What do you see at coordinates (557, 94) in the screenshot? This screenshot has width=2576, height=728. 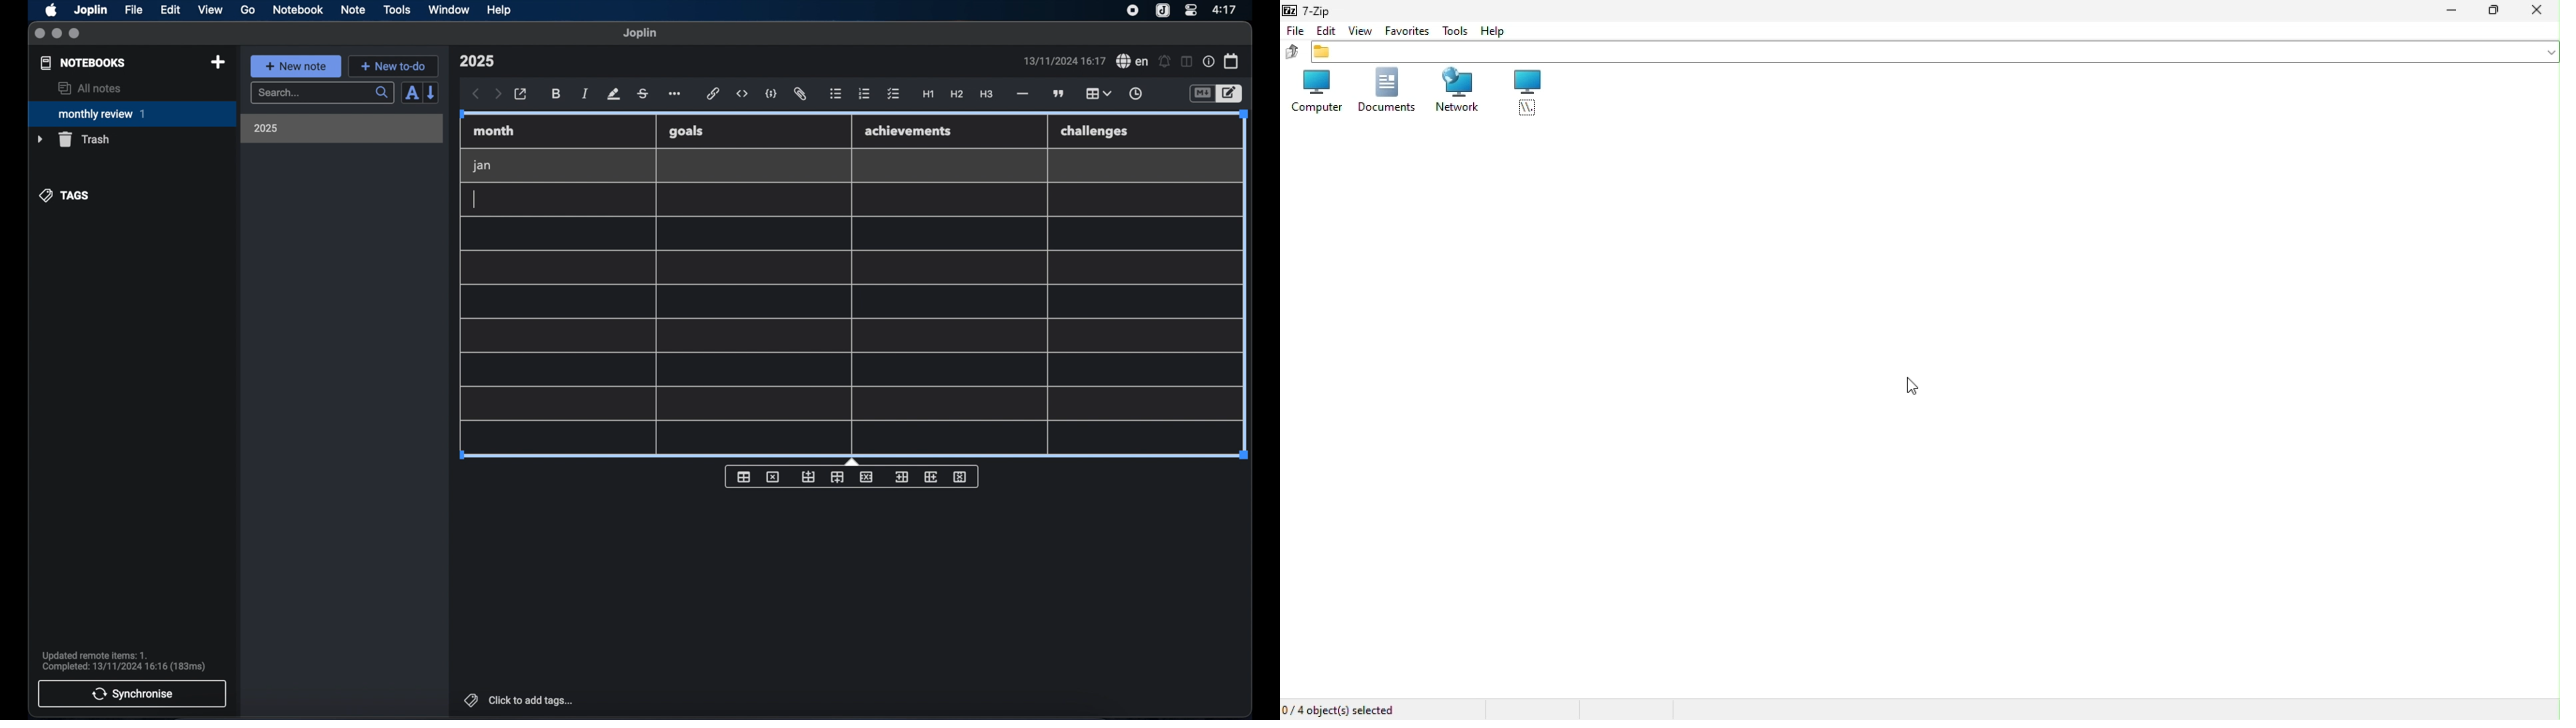 I see `bold` at bounding box center [557, 94].